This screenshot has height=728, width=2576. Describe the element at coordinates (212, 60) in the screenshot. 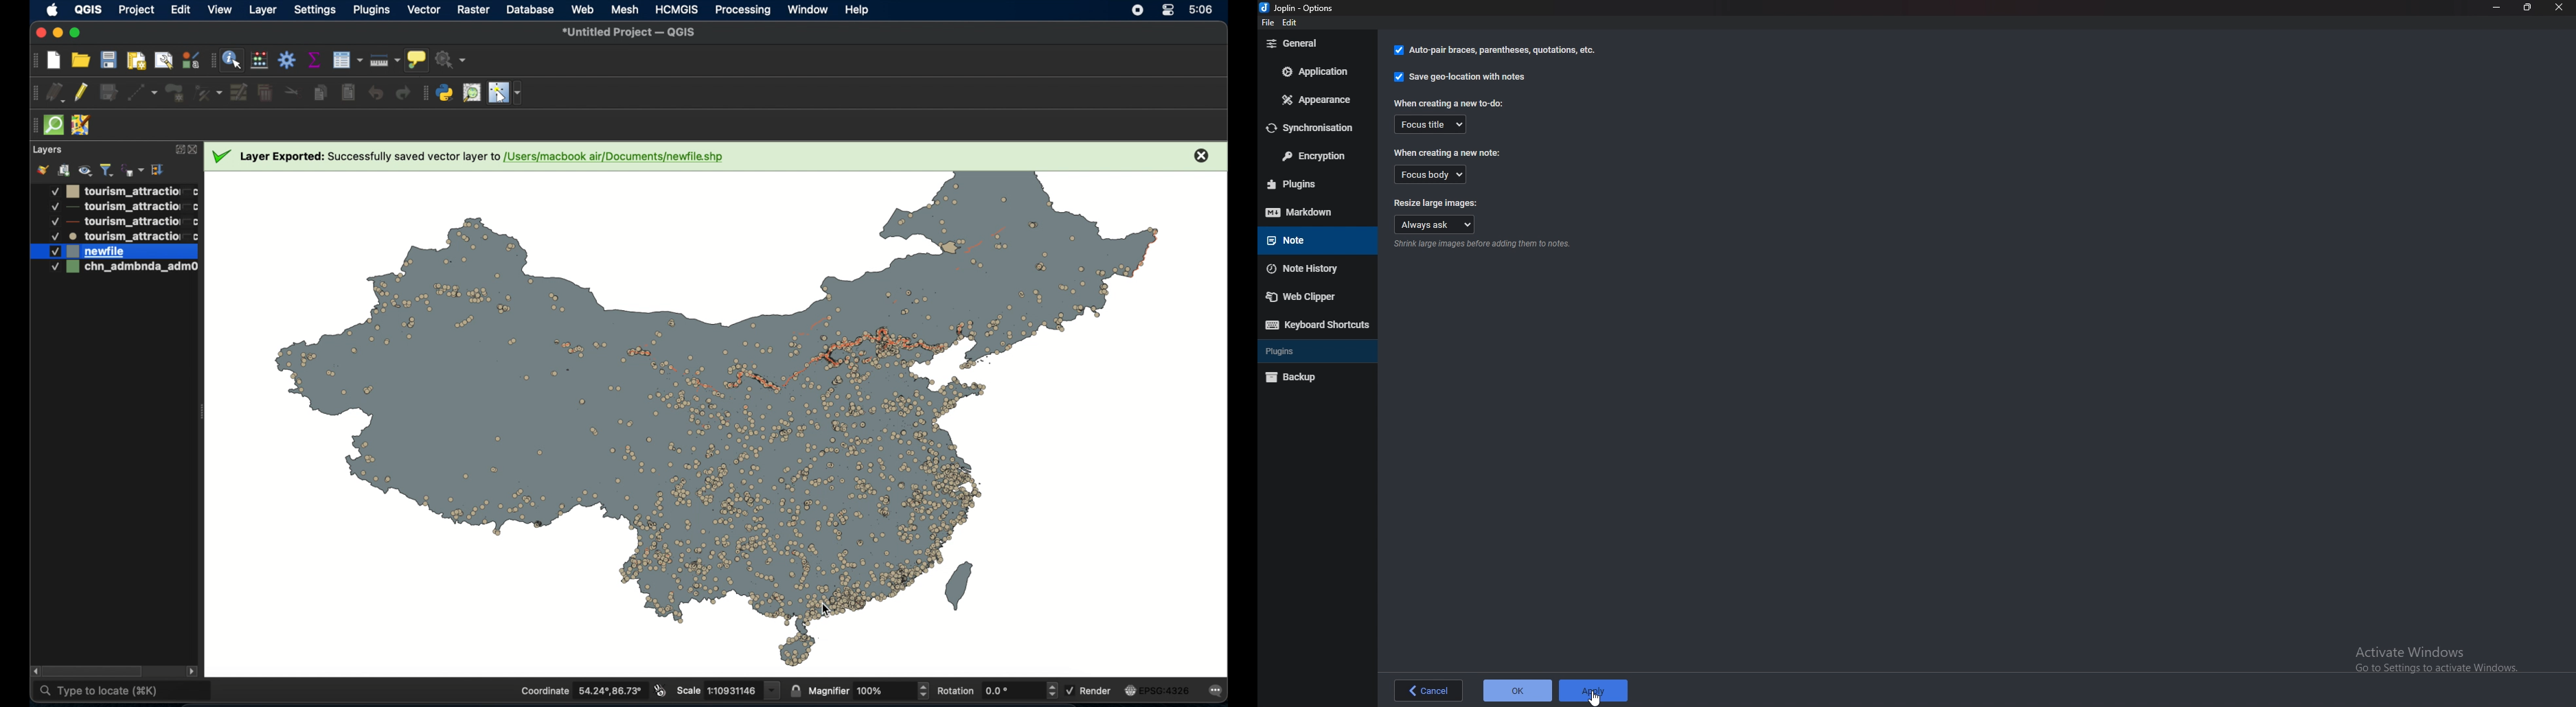

I see `drag handle` at that location.